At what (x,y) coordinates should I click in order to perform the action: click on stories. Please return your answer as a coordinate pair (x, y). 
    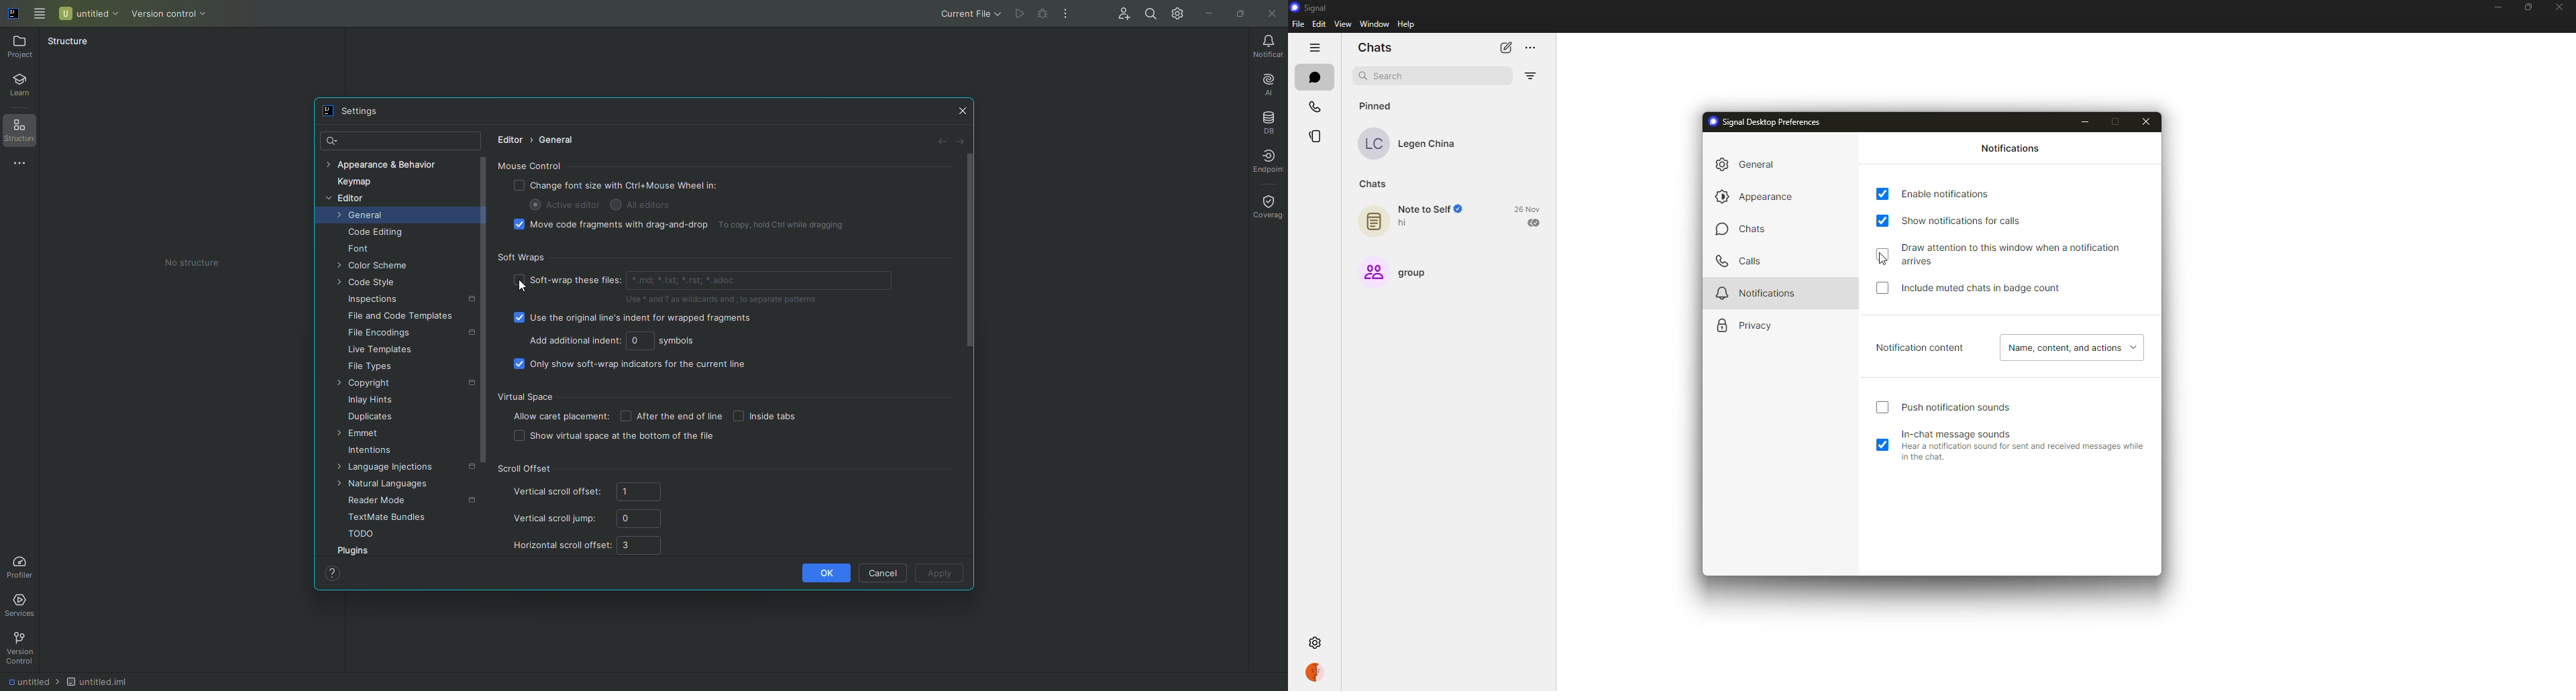
    Looking at the image, I should click on (1319, 136).